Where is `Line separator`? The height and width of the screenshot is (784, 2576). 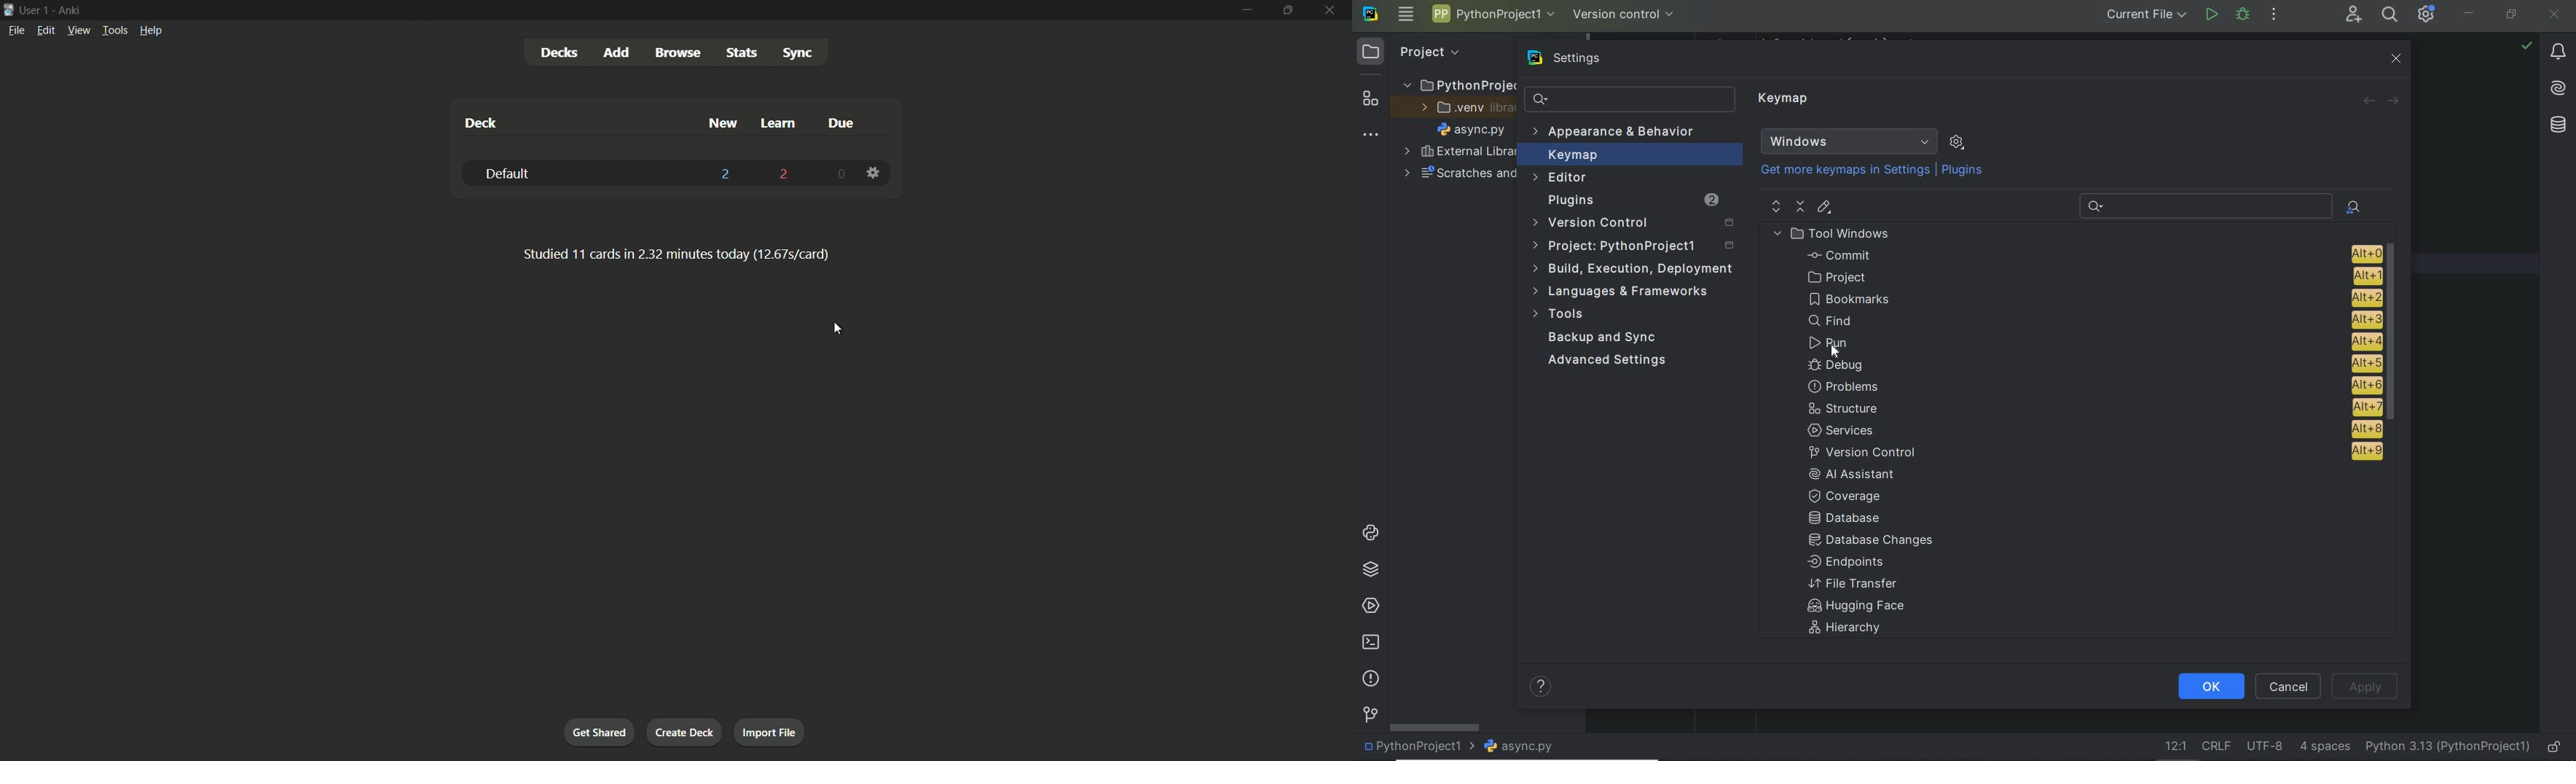 Line separator is located at coordinates (2215, 746).